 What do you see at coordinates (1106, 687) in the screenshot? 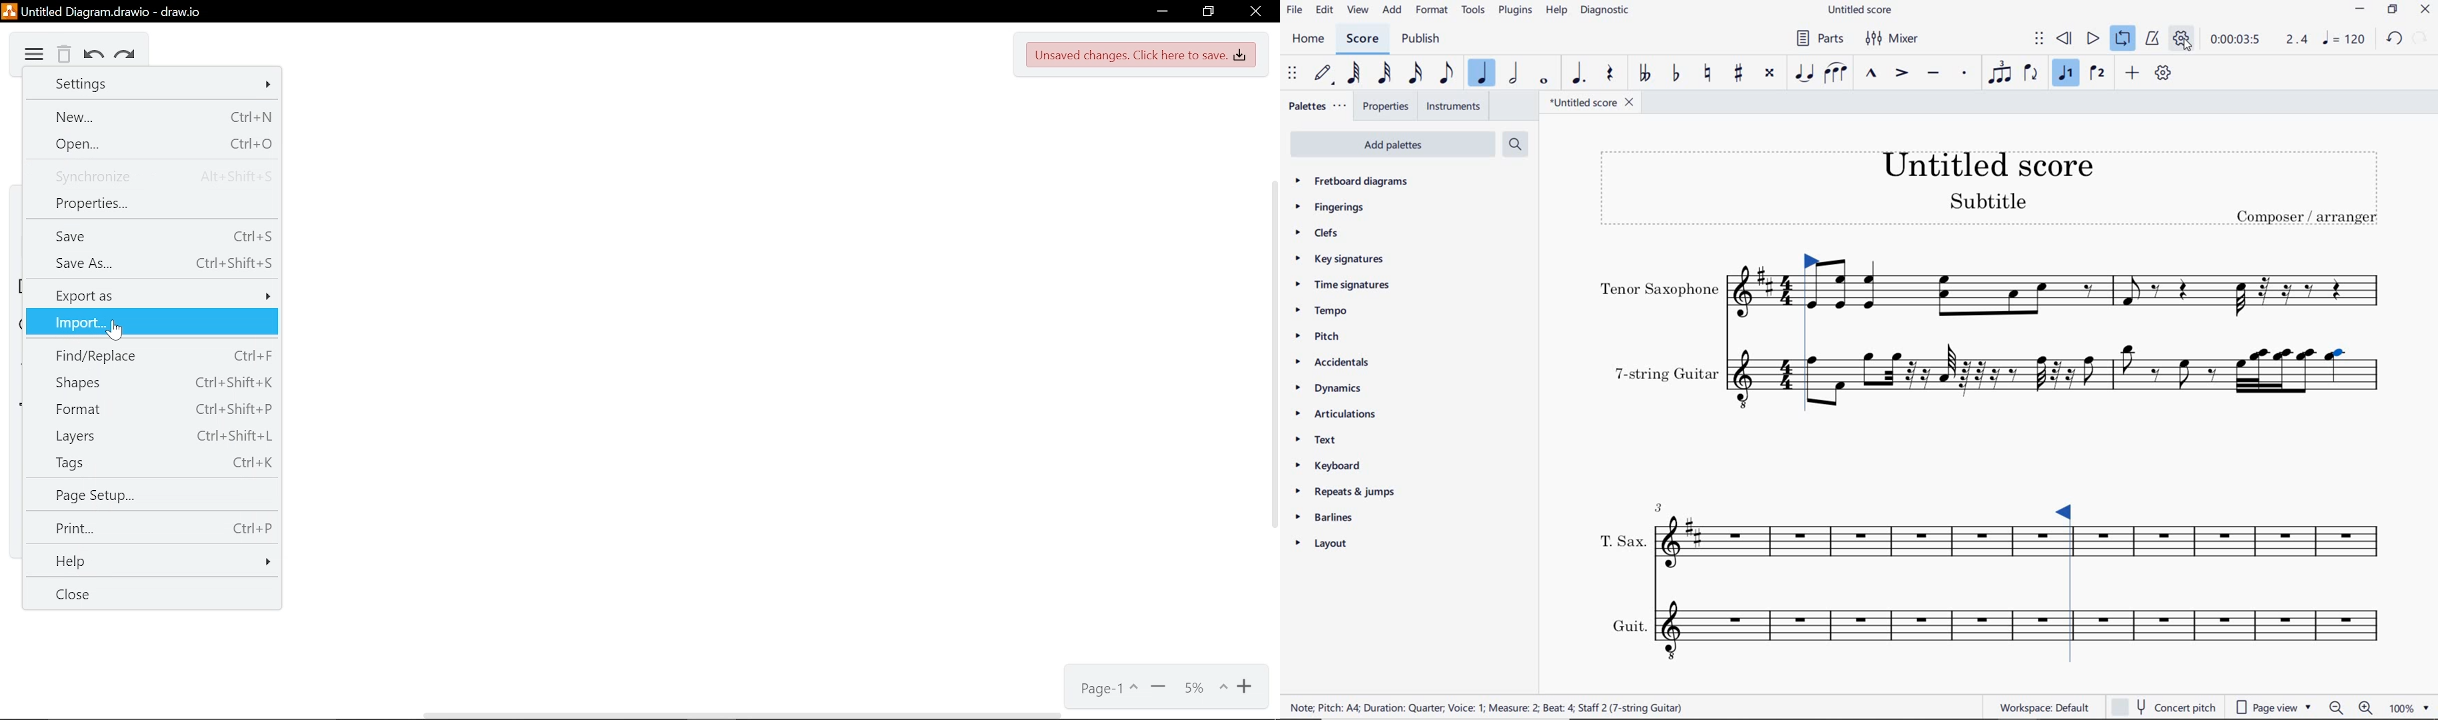
I see `Page options` at bounding box center [1106, 687].